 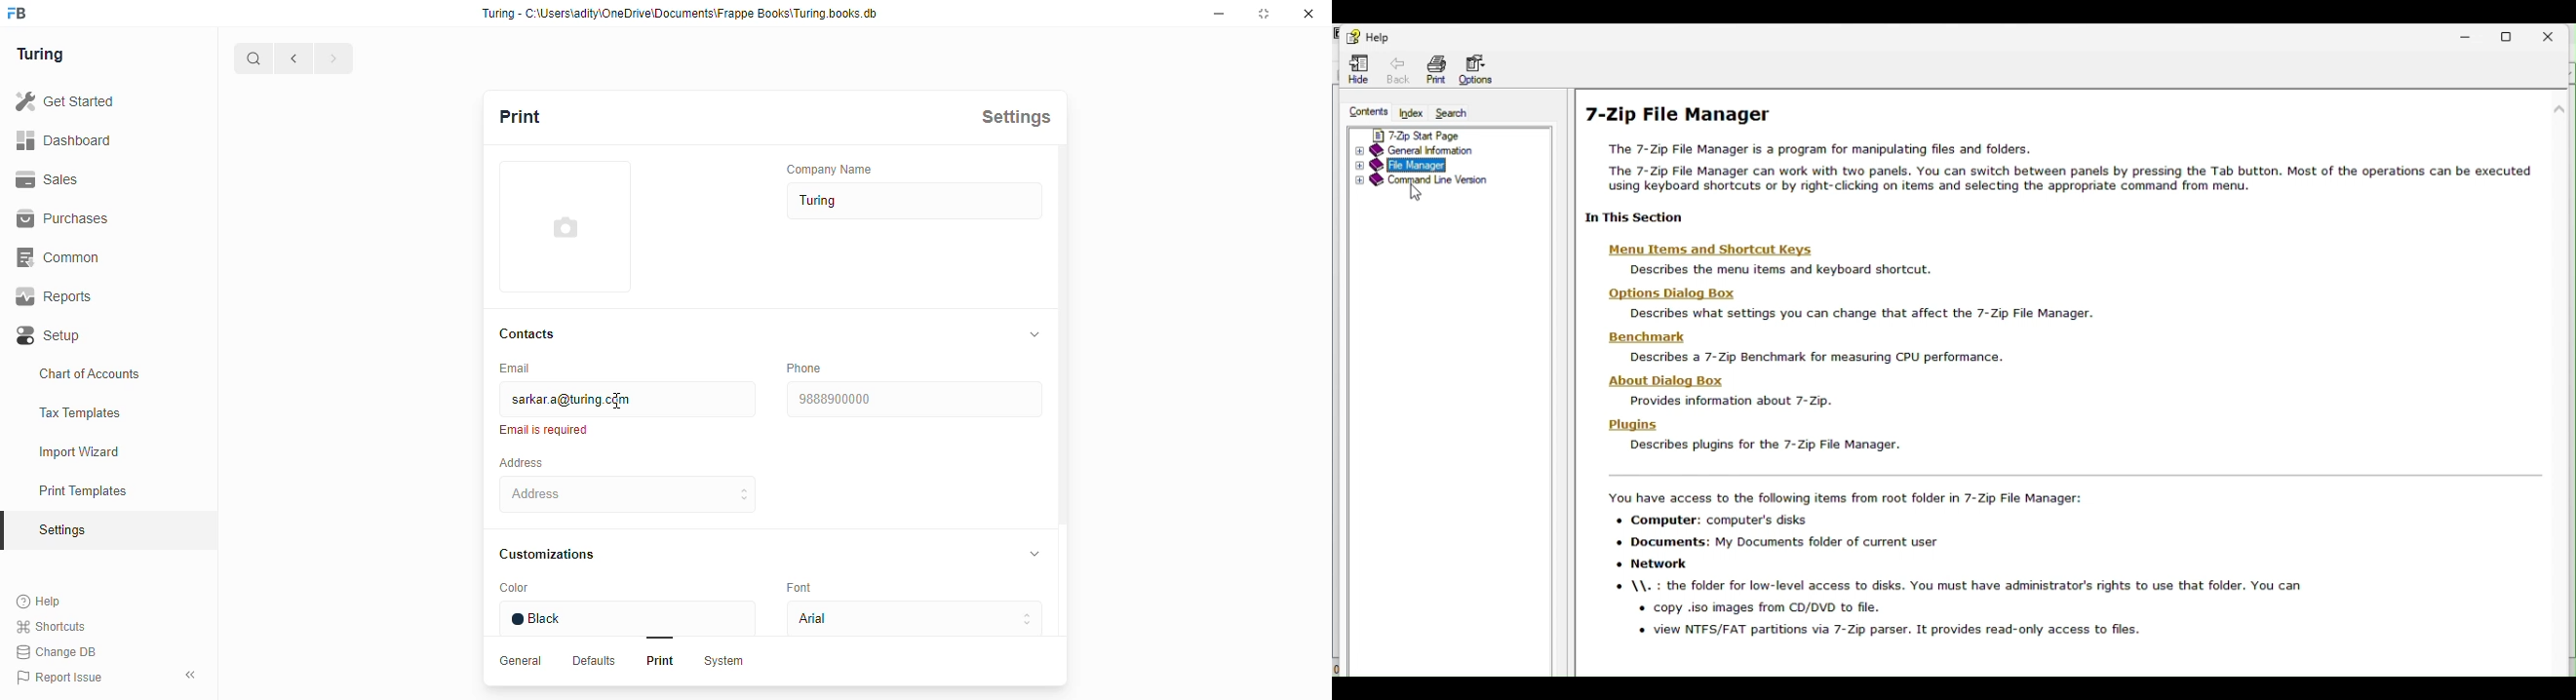 I want to click on Font, so click(x=809, y=589).